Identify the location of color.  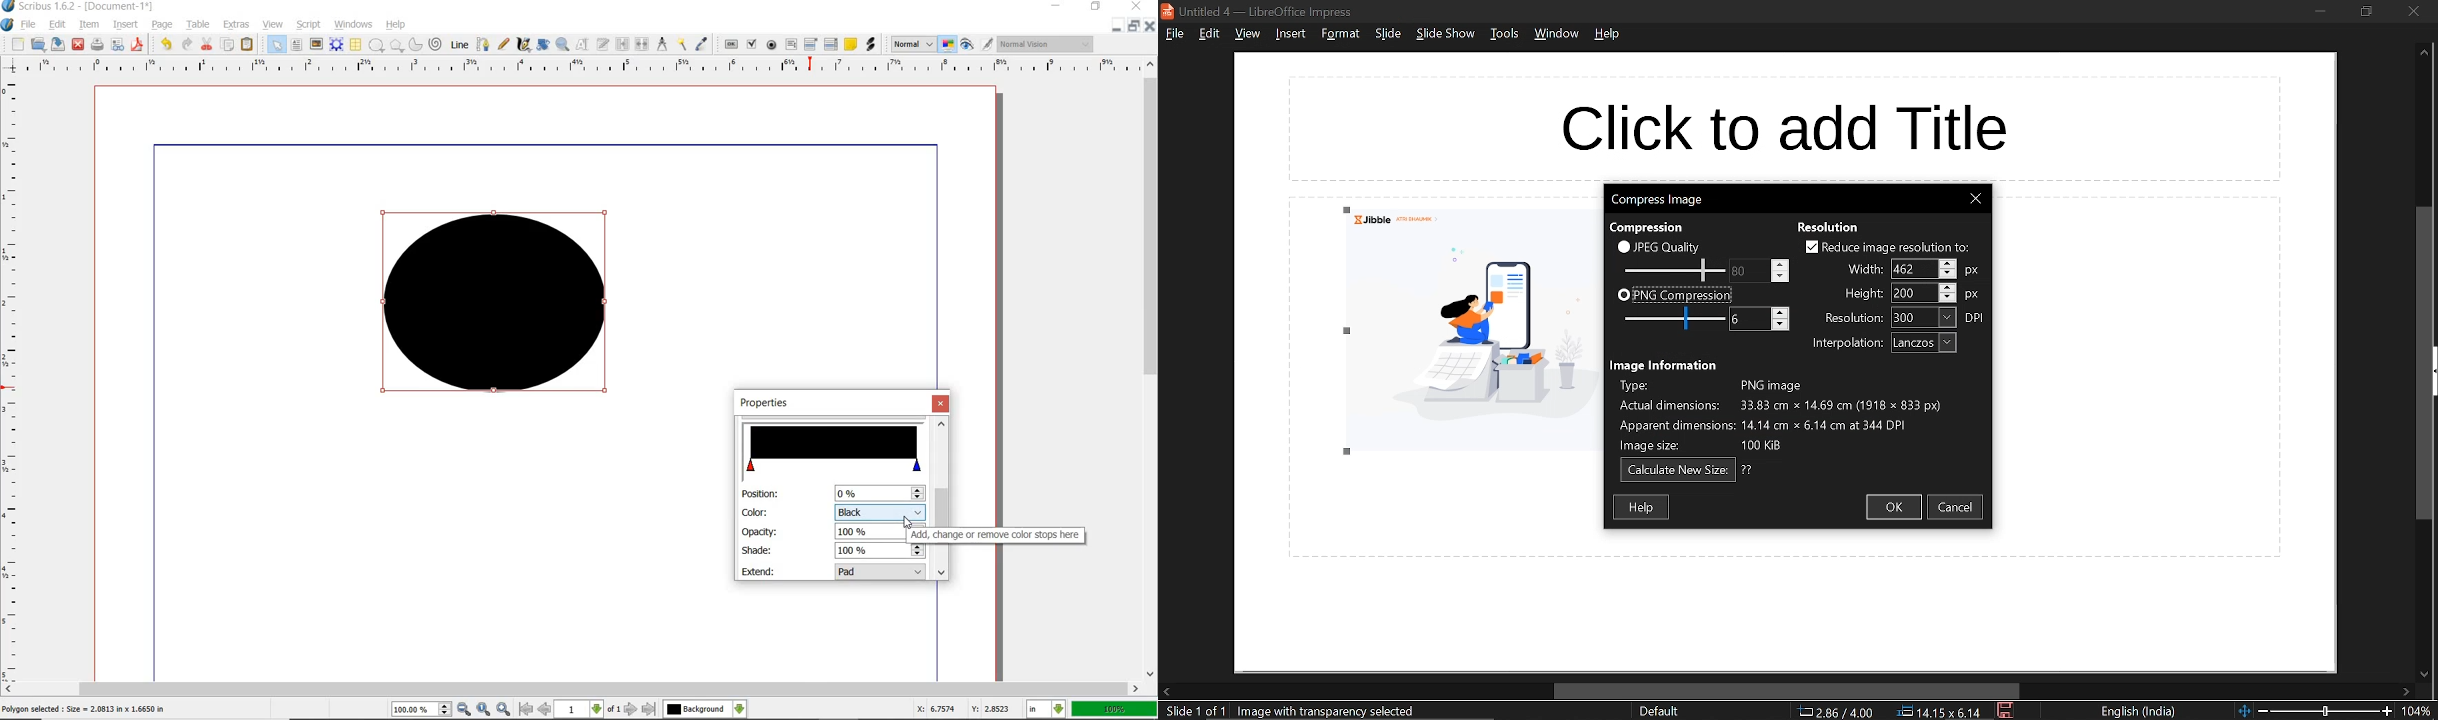
(756, 512).